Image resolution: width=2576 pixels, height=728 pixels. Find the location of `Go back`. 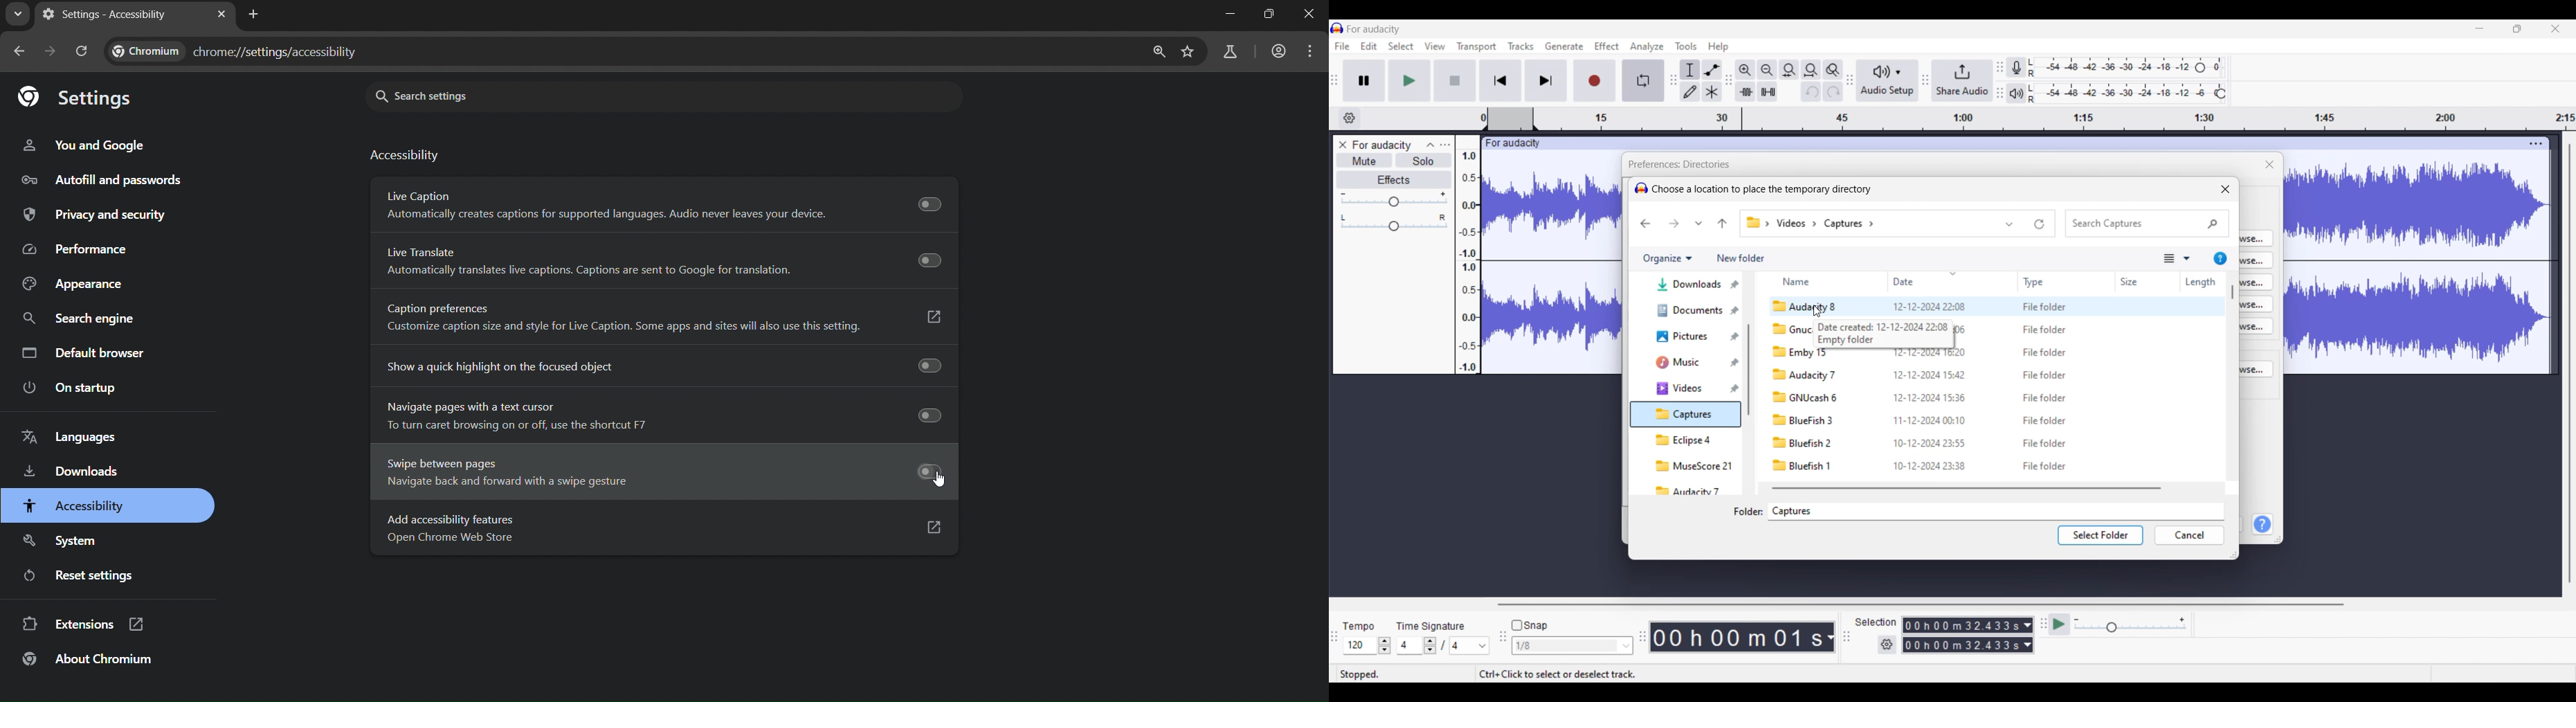

Go back is located at coordinates (1646, 224).